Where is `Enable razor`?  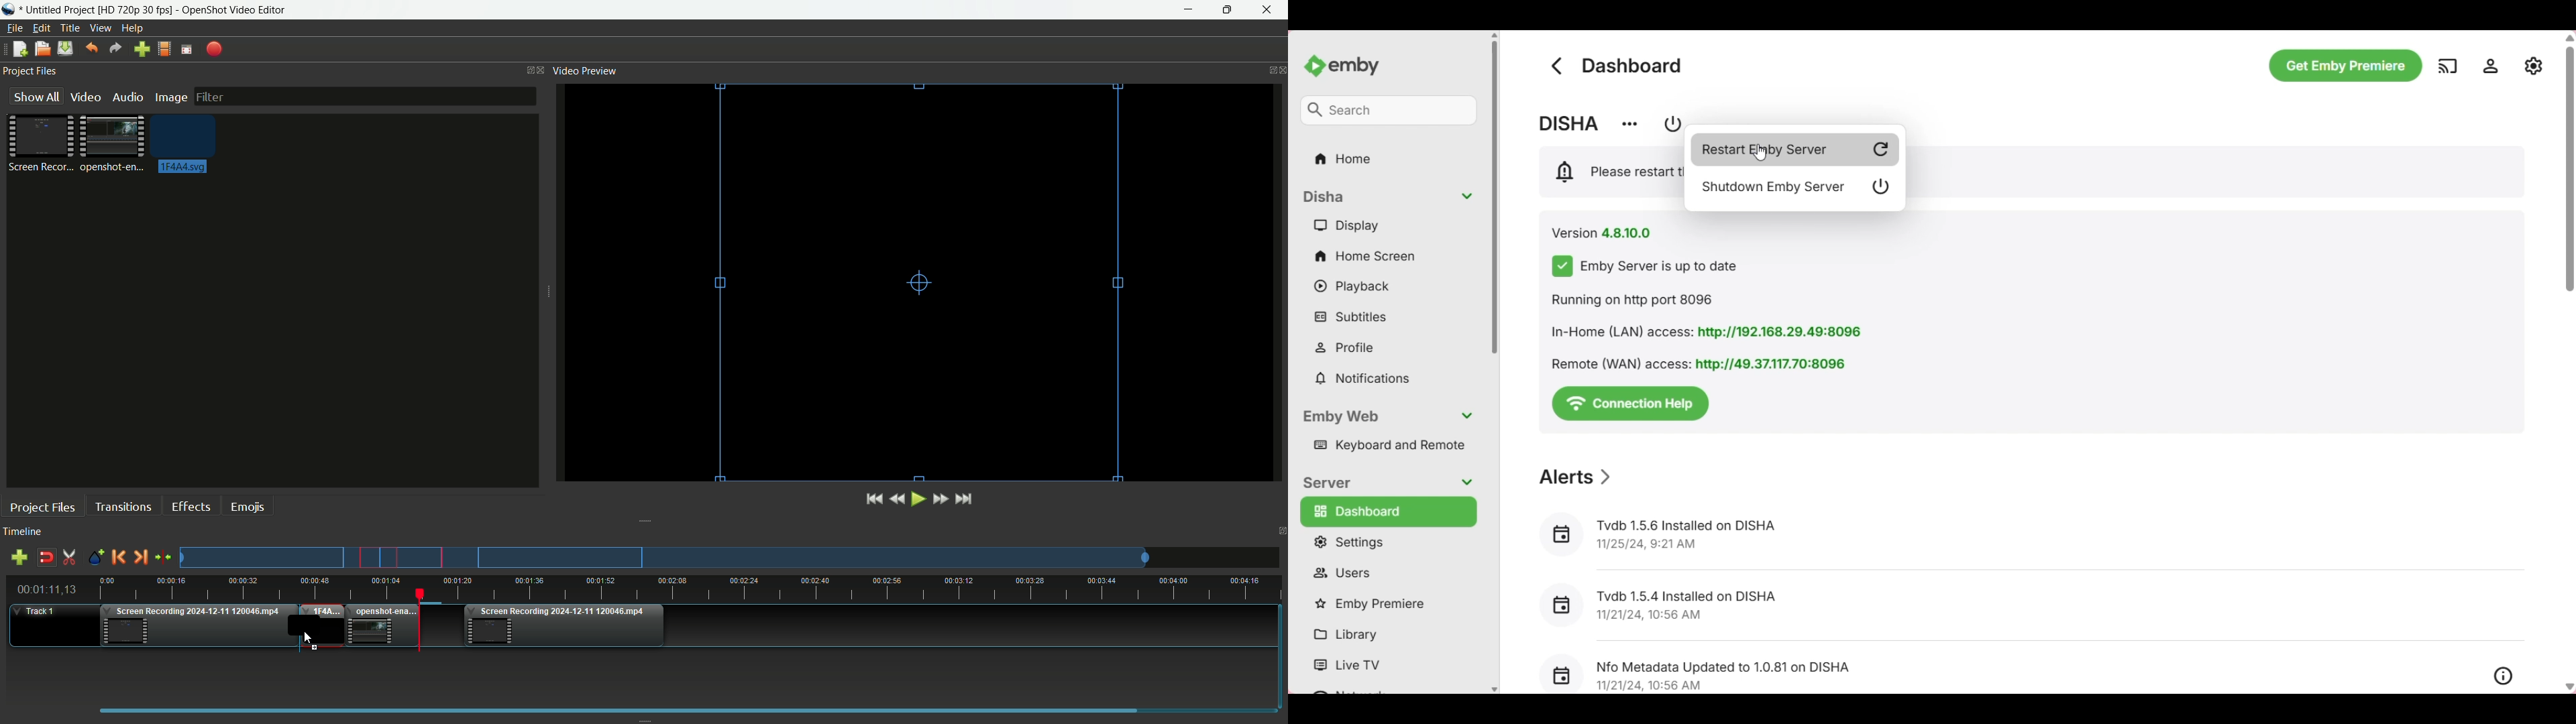 Enable razor is located at coordinates (70, 558).